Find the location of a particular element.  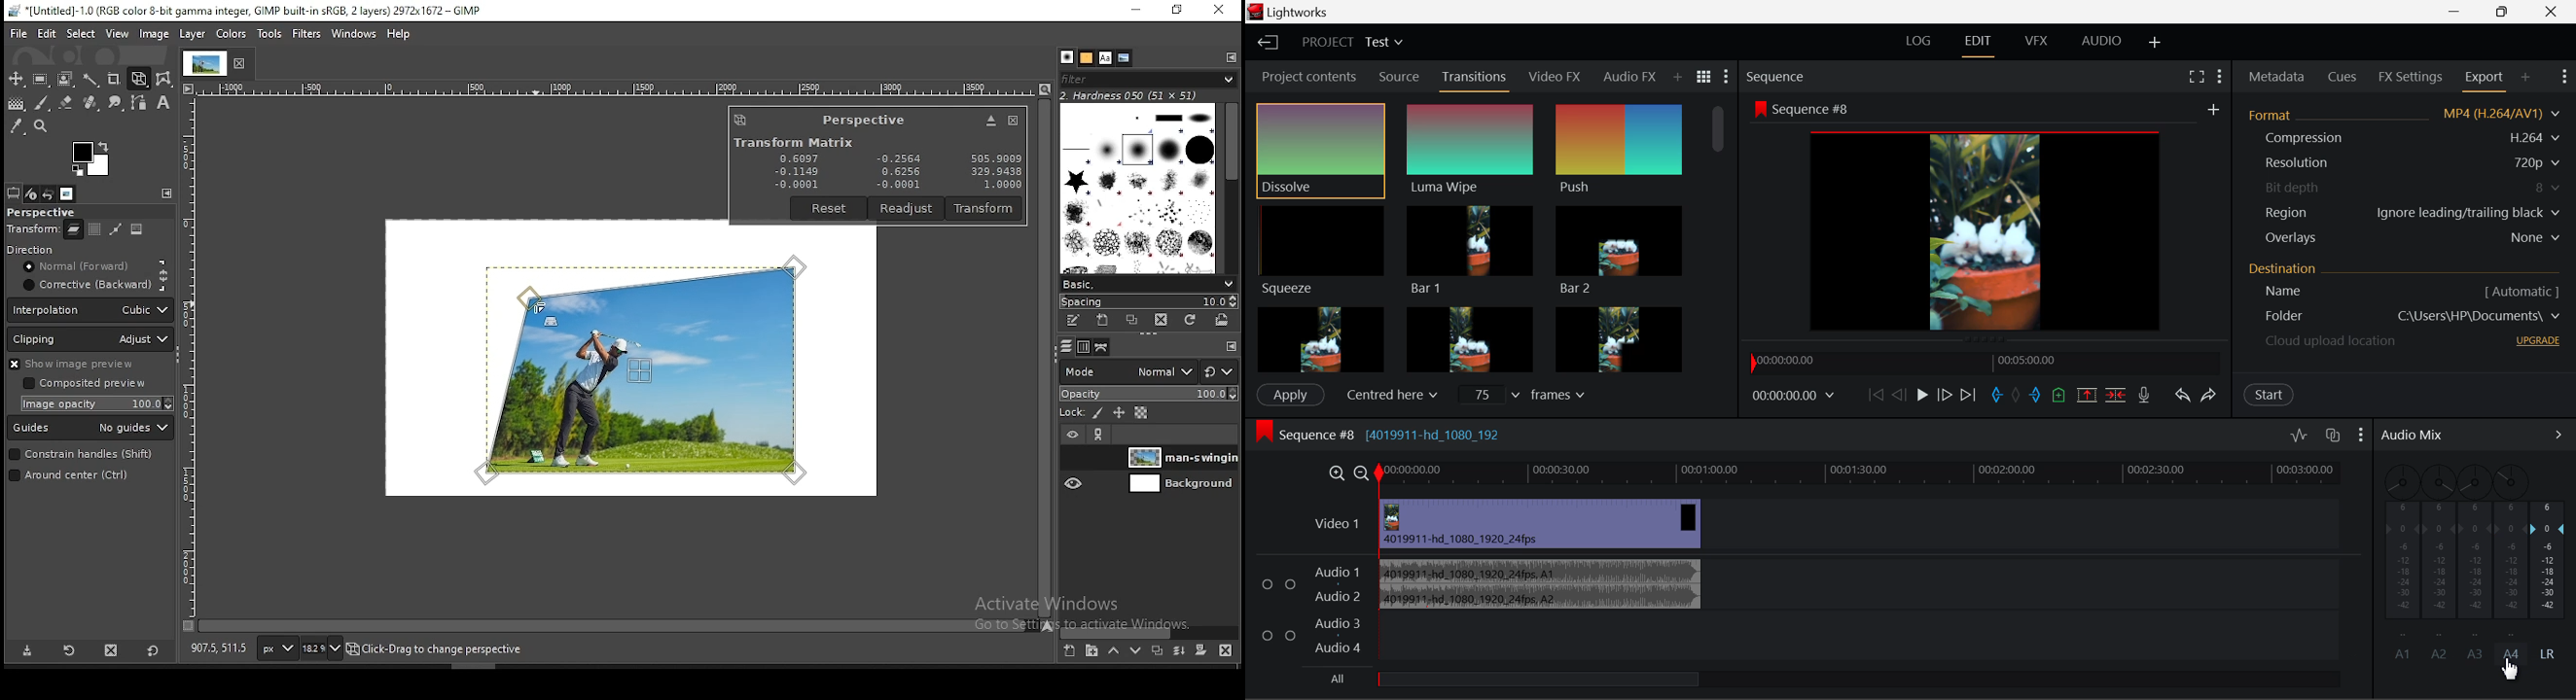

Bar 1 is located at coordinates (1471, 250).